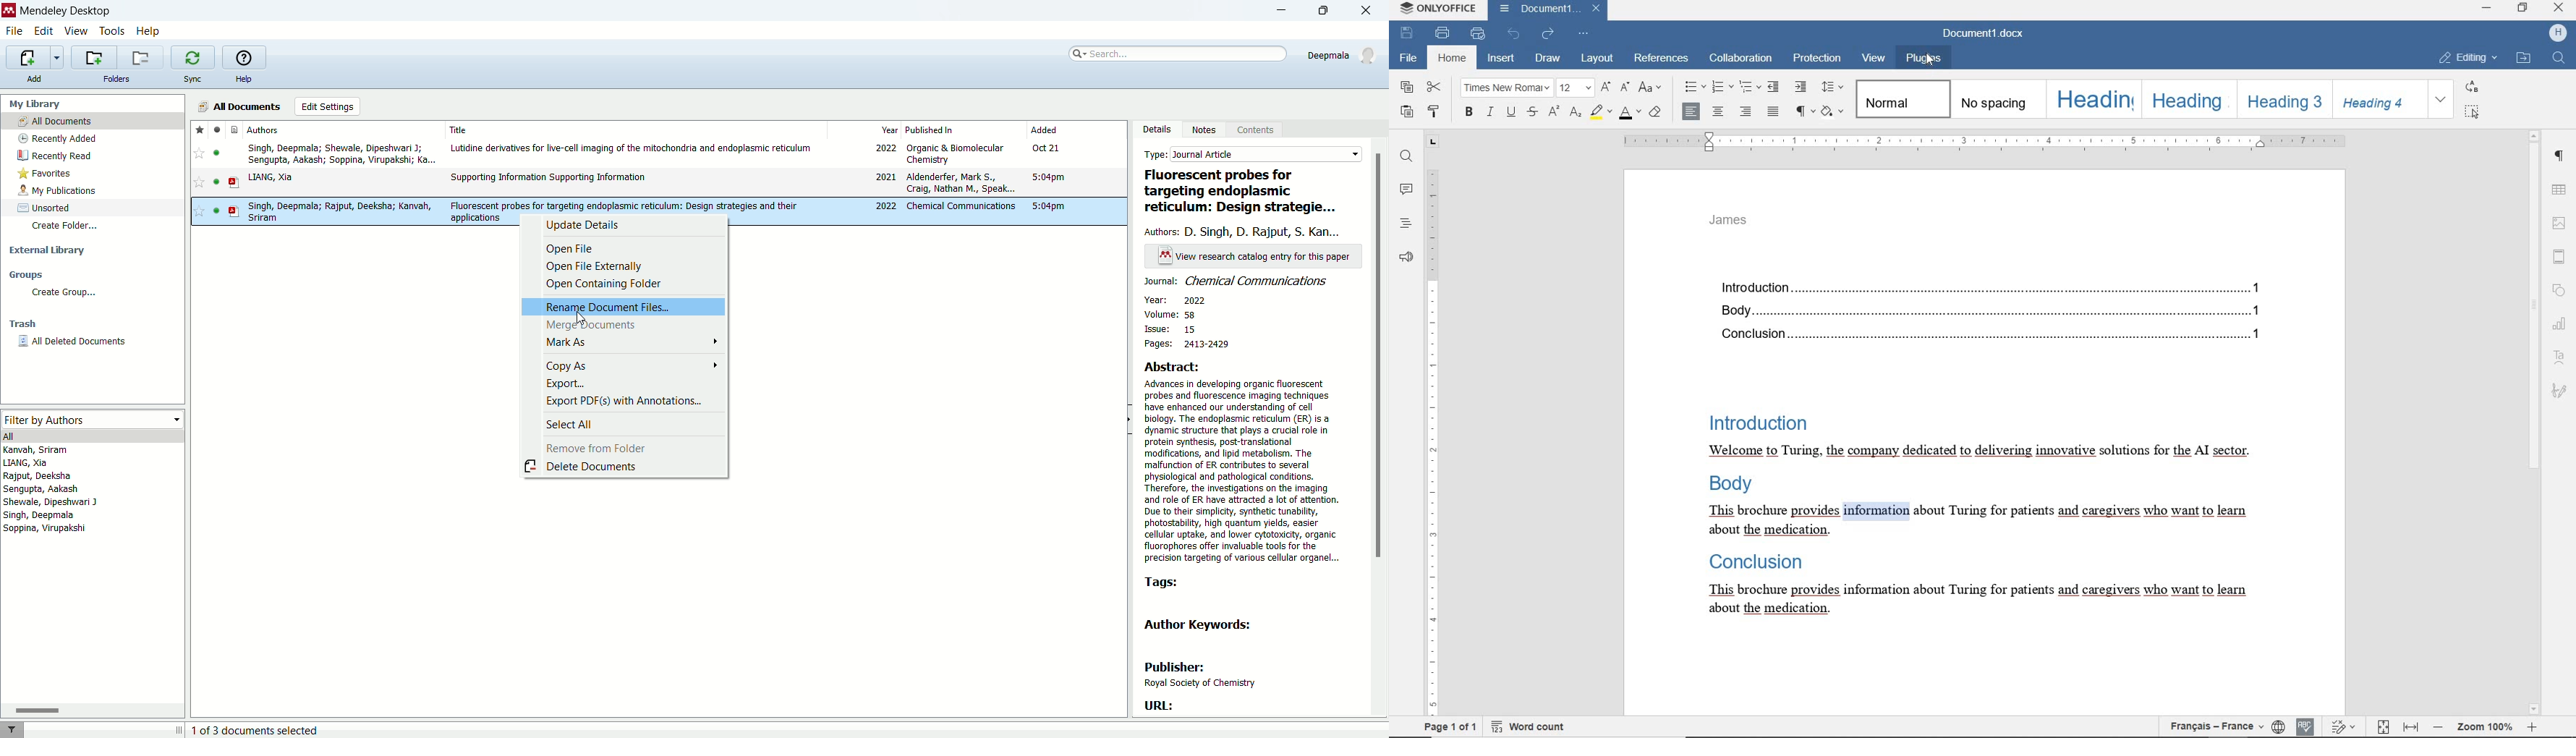 The image size is (2576, 756). I want to click on maximize, so click(1325, 11).